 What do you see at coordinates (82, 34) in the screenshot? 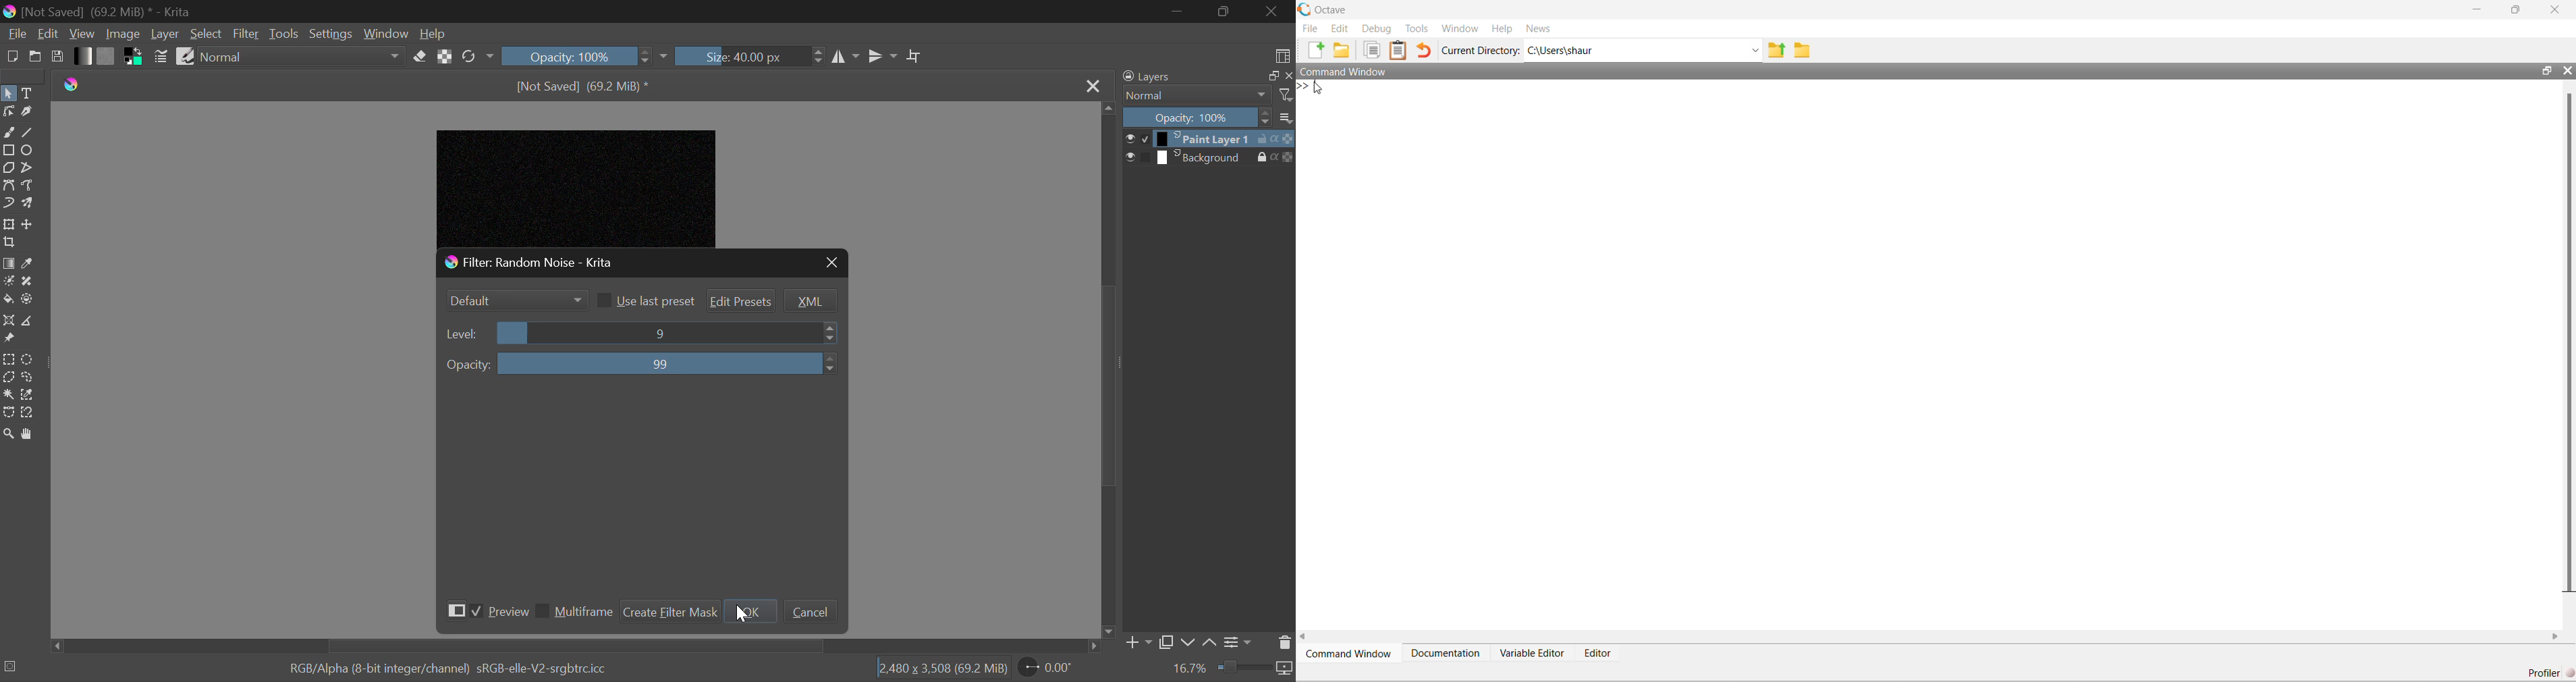
I see `View` at bounding box center [82, 34].